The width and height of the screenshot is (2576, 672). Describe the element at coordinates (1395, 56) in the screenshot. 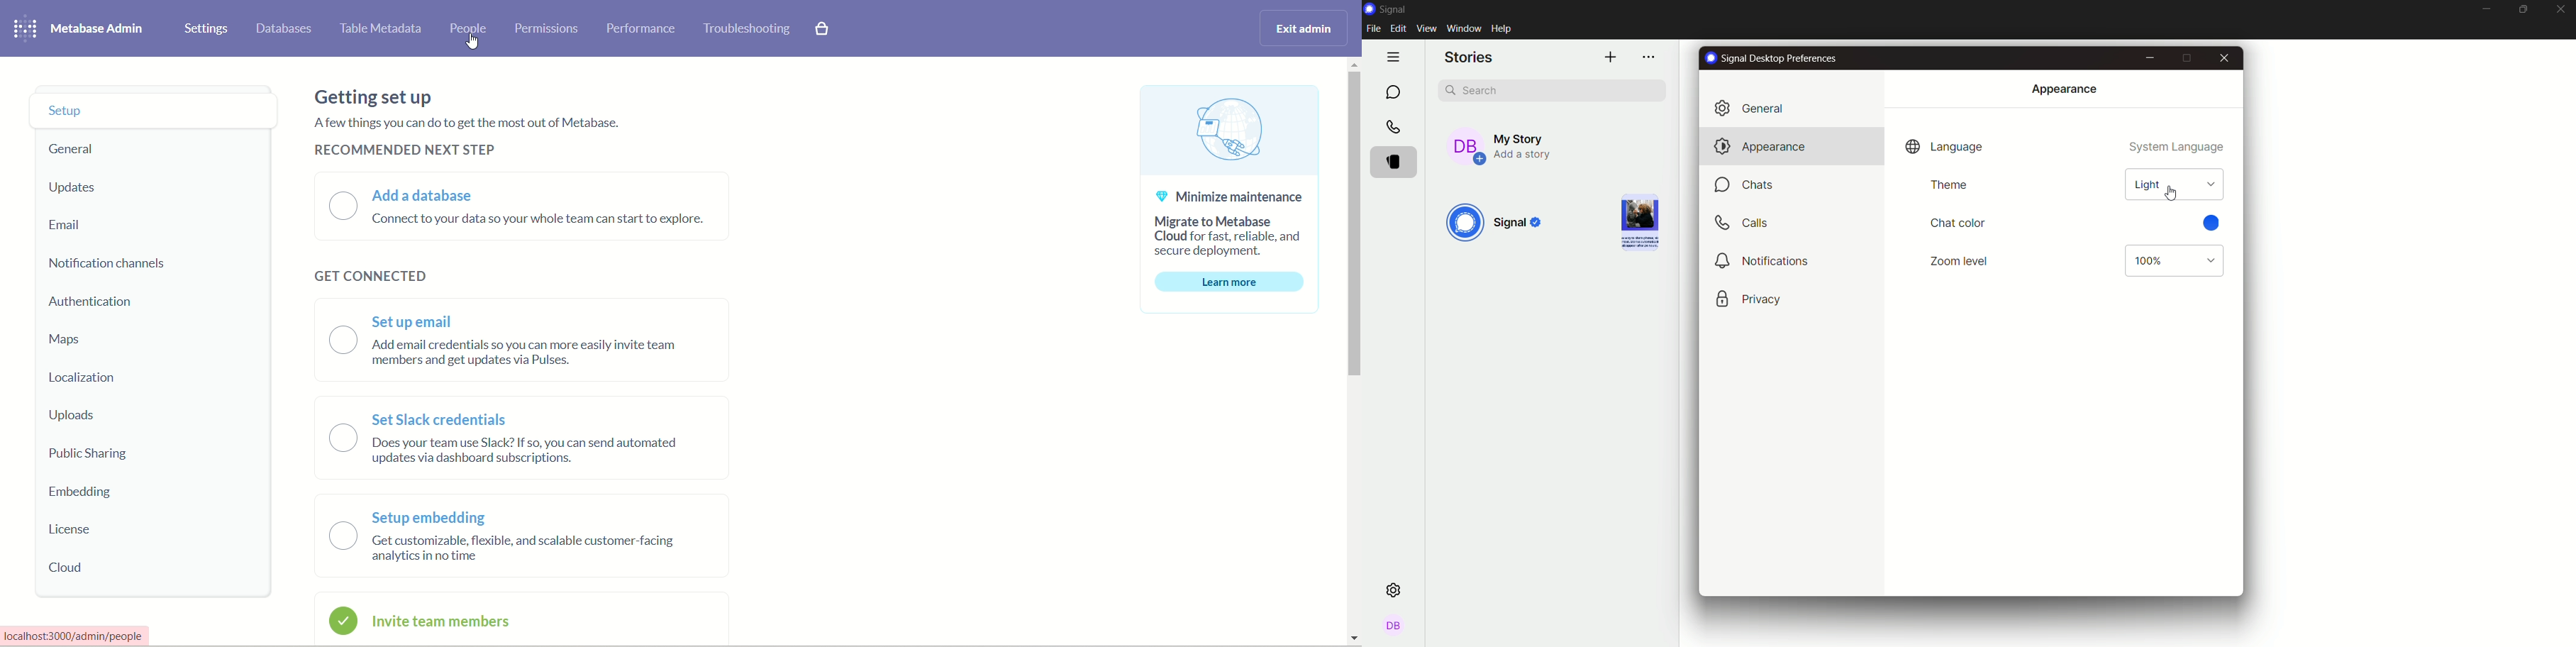

I see `hide tabs` at that location.